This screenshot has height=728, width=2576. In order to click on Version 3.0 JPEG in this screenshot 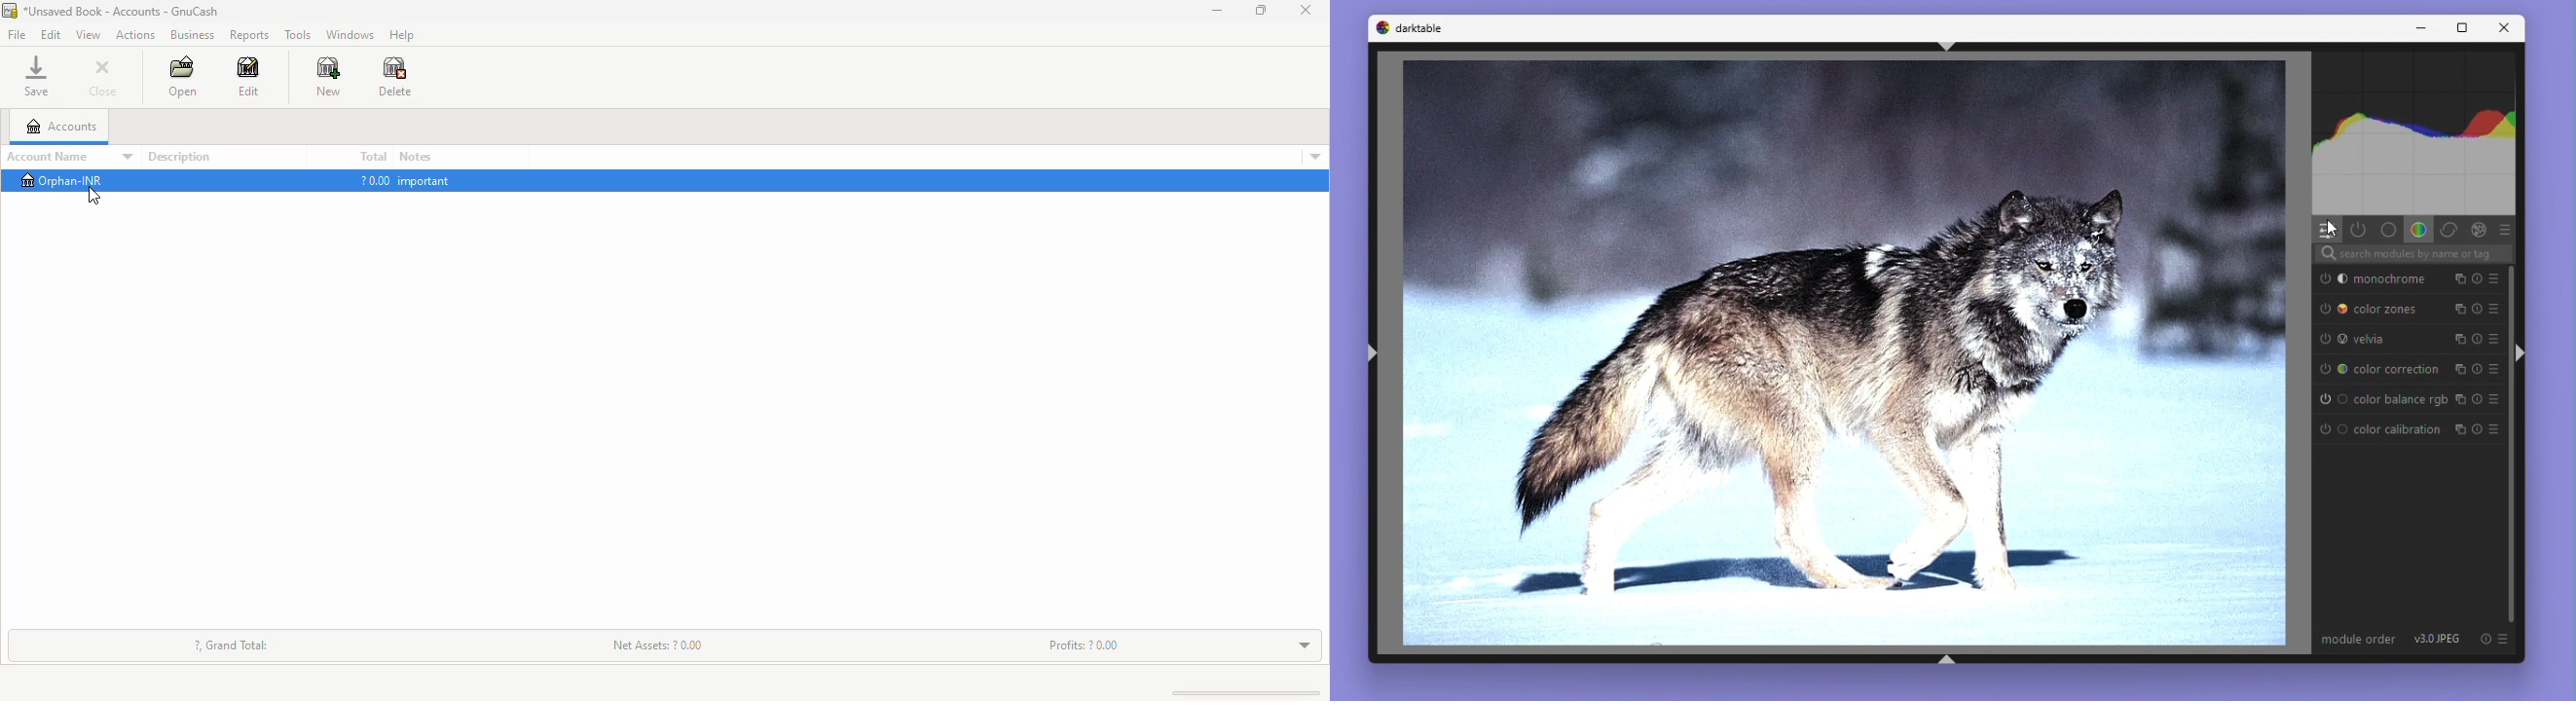, I will do `click(2442, 641)`.